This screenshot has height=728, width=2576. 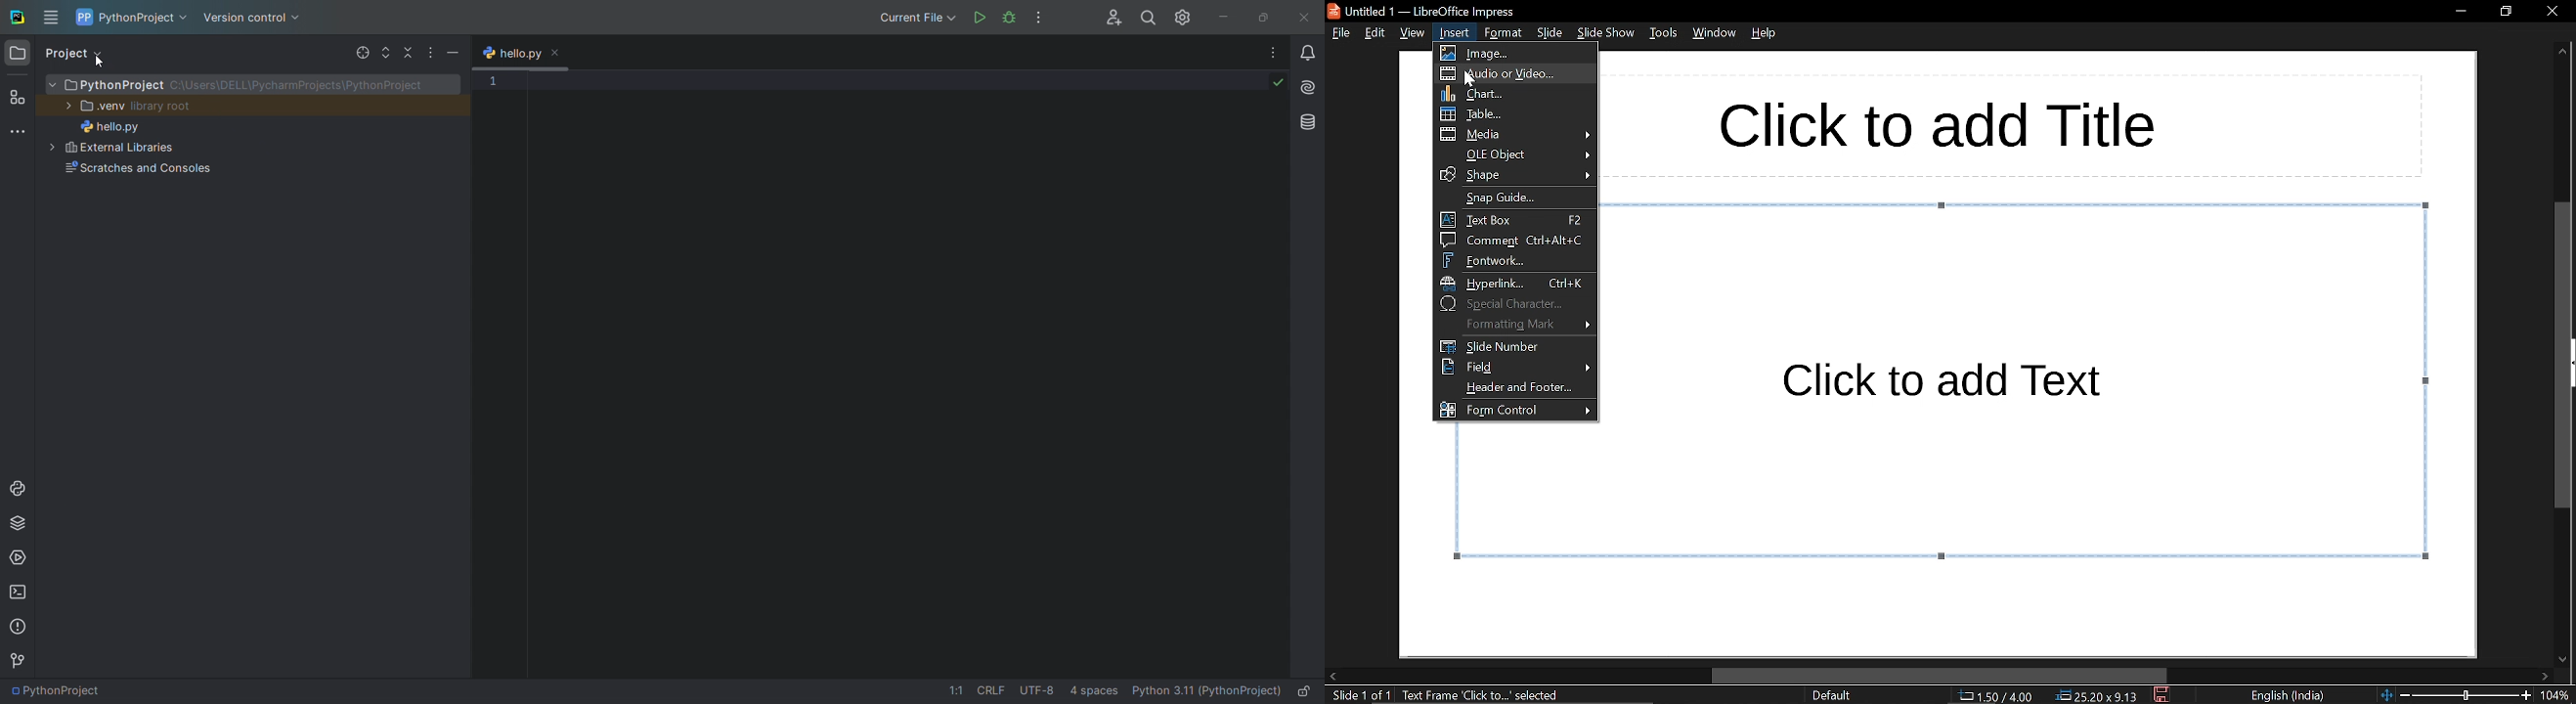 I want to click on python console, so click(x=17, y=489).